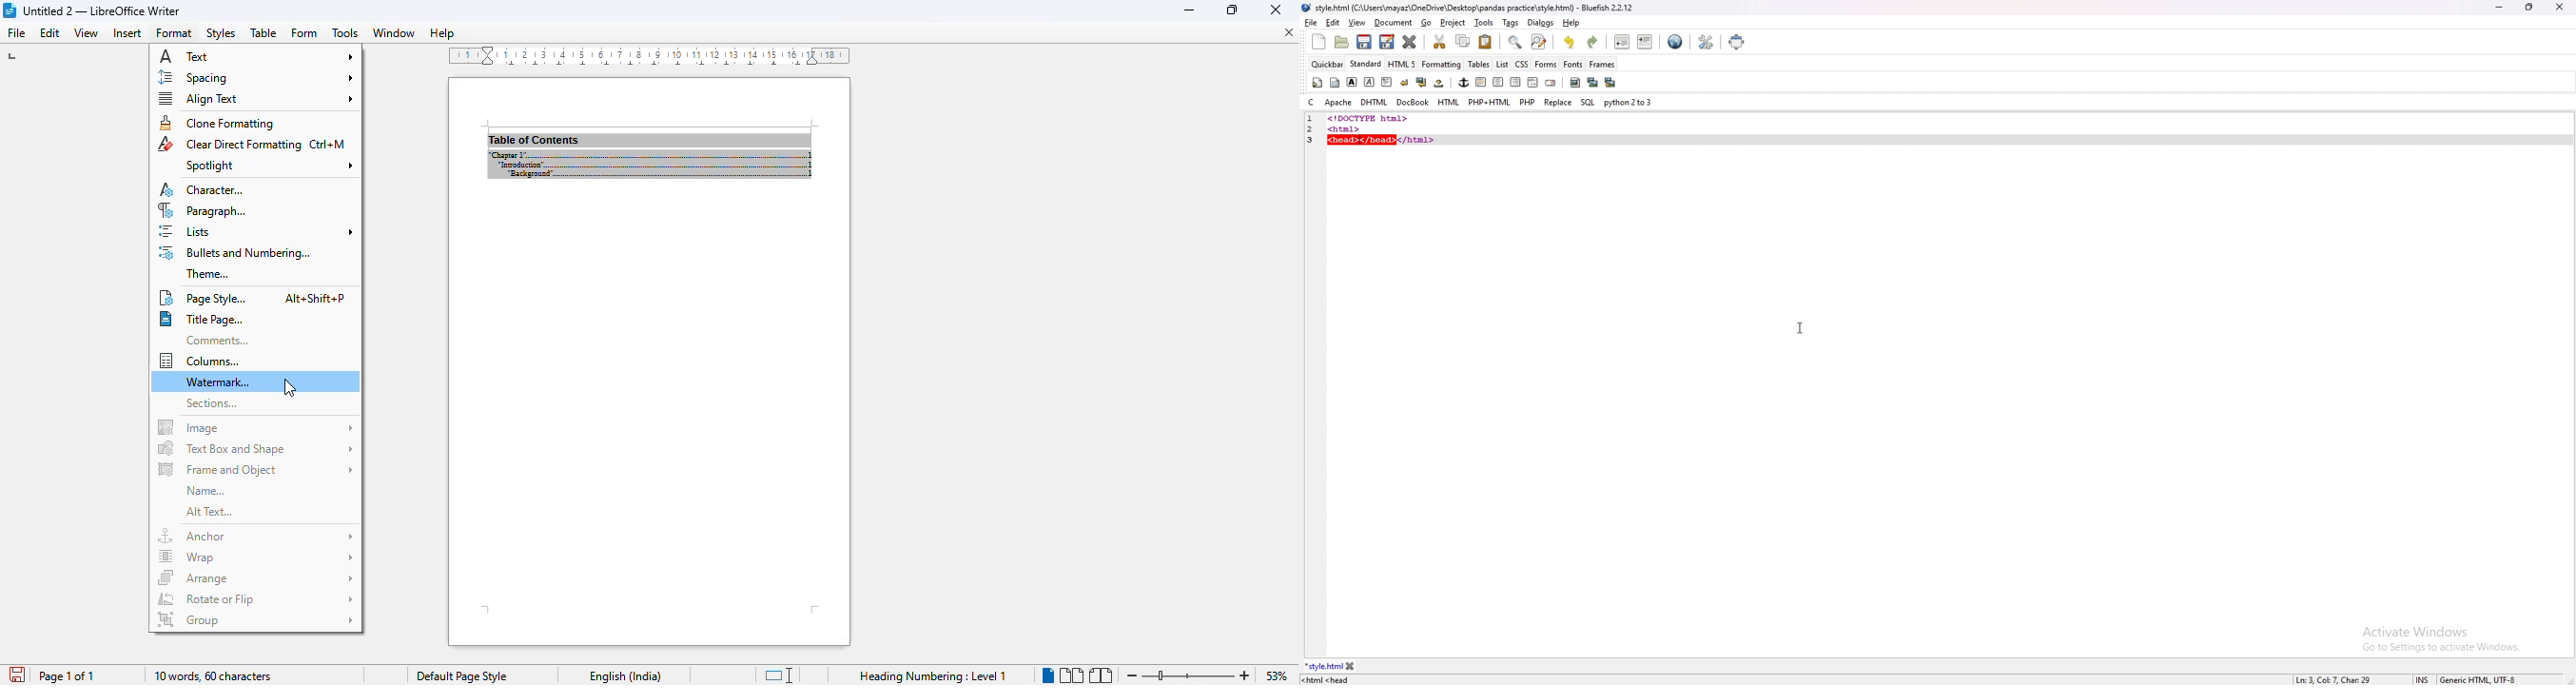 This screenshot has height=700, width=2576. I want to click on anchor, so click(255, 537).